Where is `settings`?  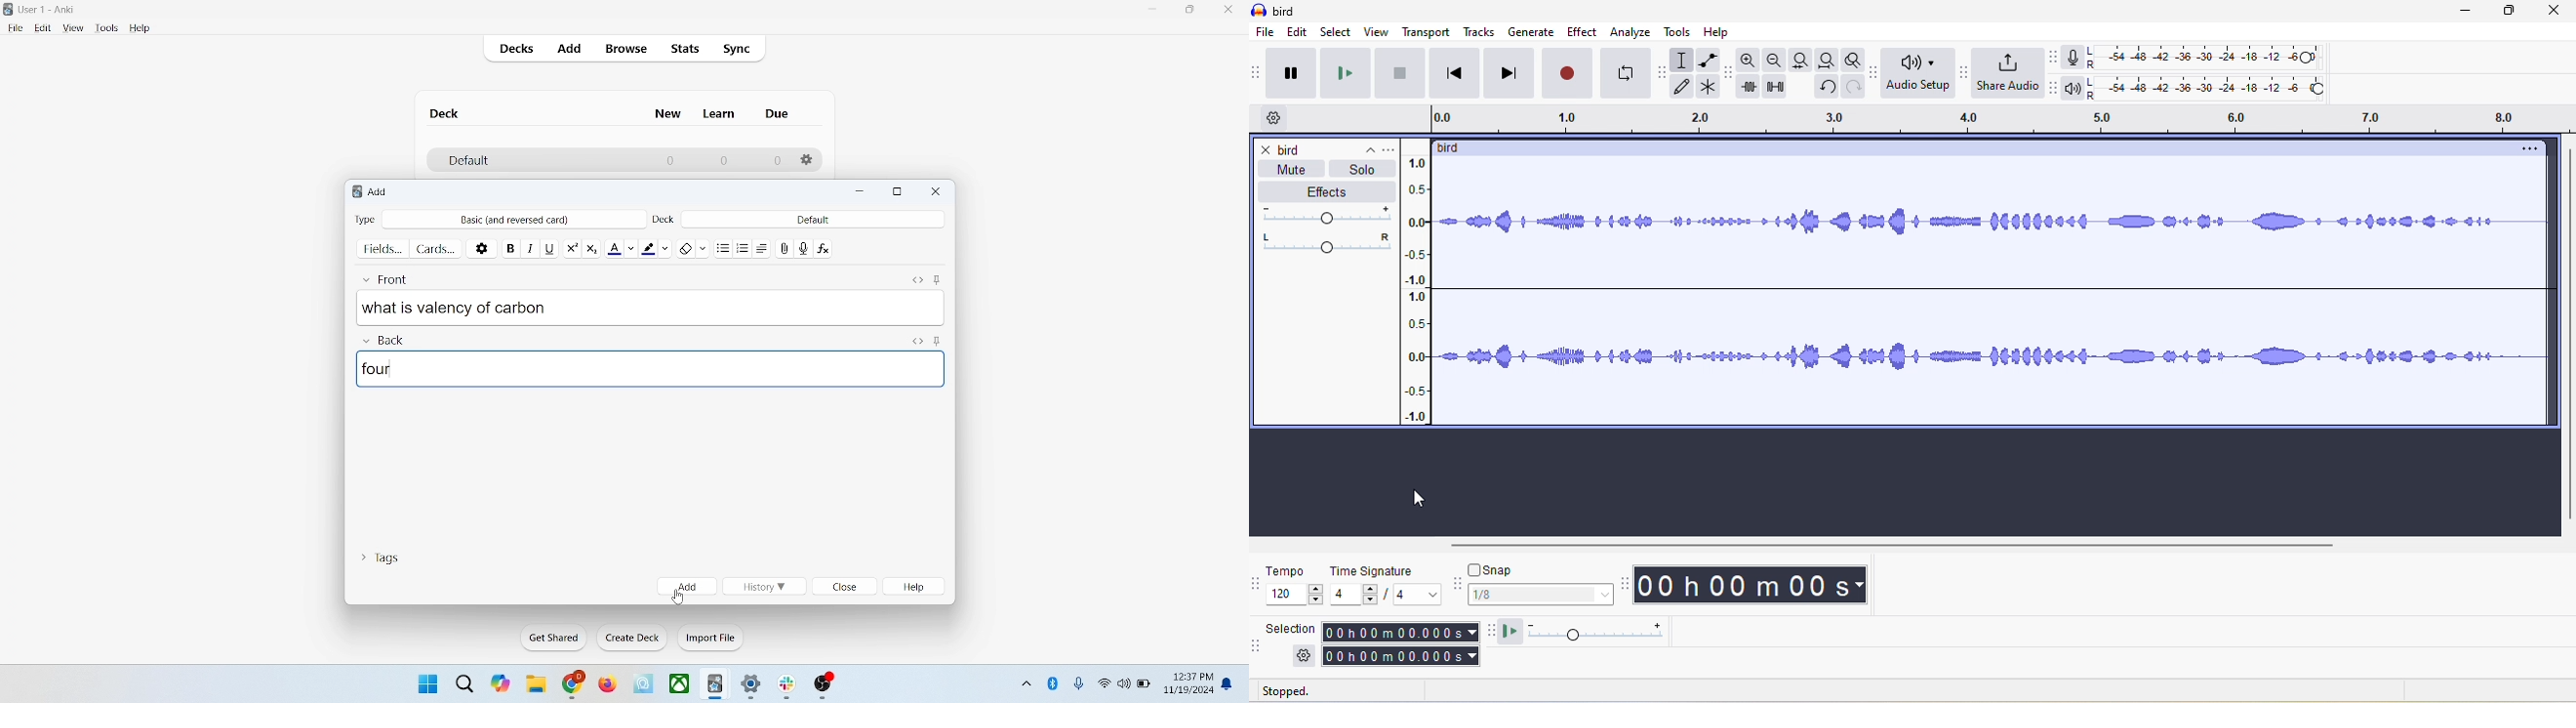
settings is located at coordinates (752, 687).